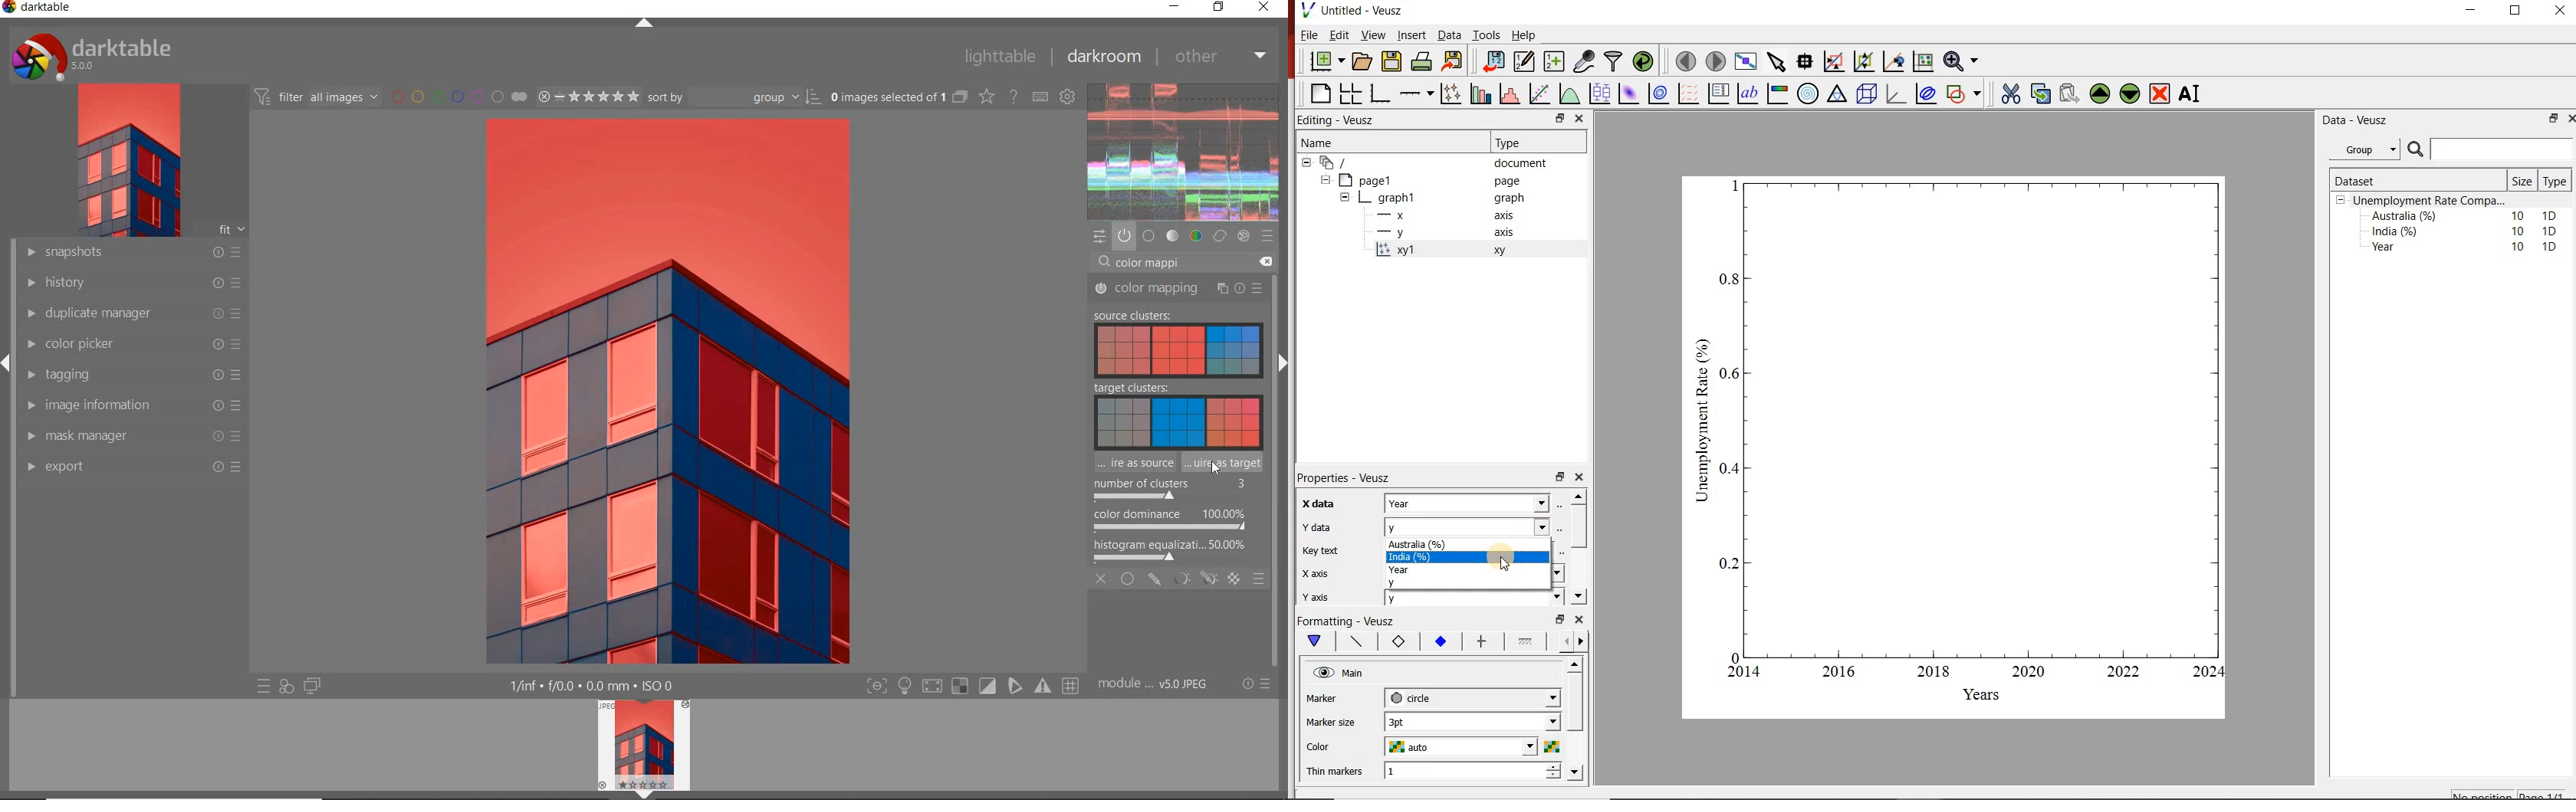  Describe the element at coordinates (886, 96) in the screenshot. I see `selected images` at that location.